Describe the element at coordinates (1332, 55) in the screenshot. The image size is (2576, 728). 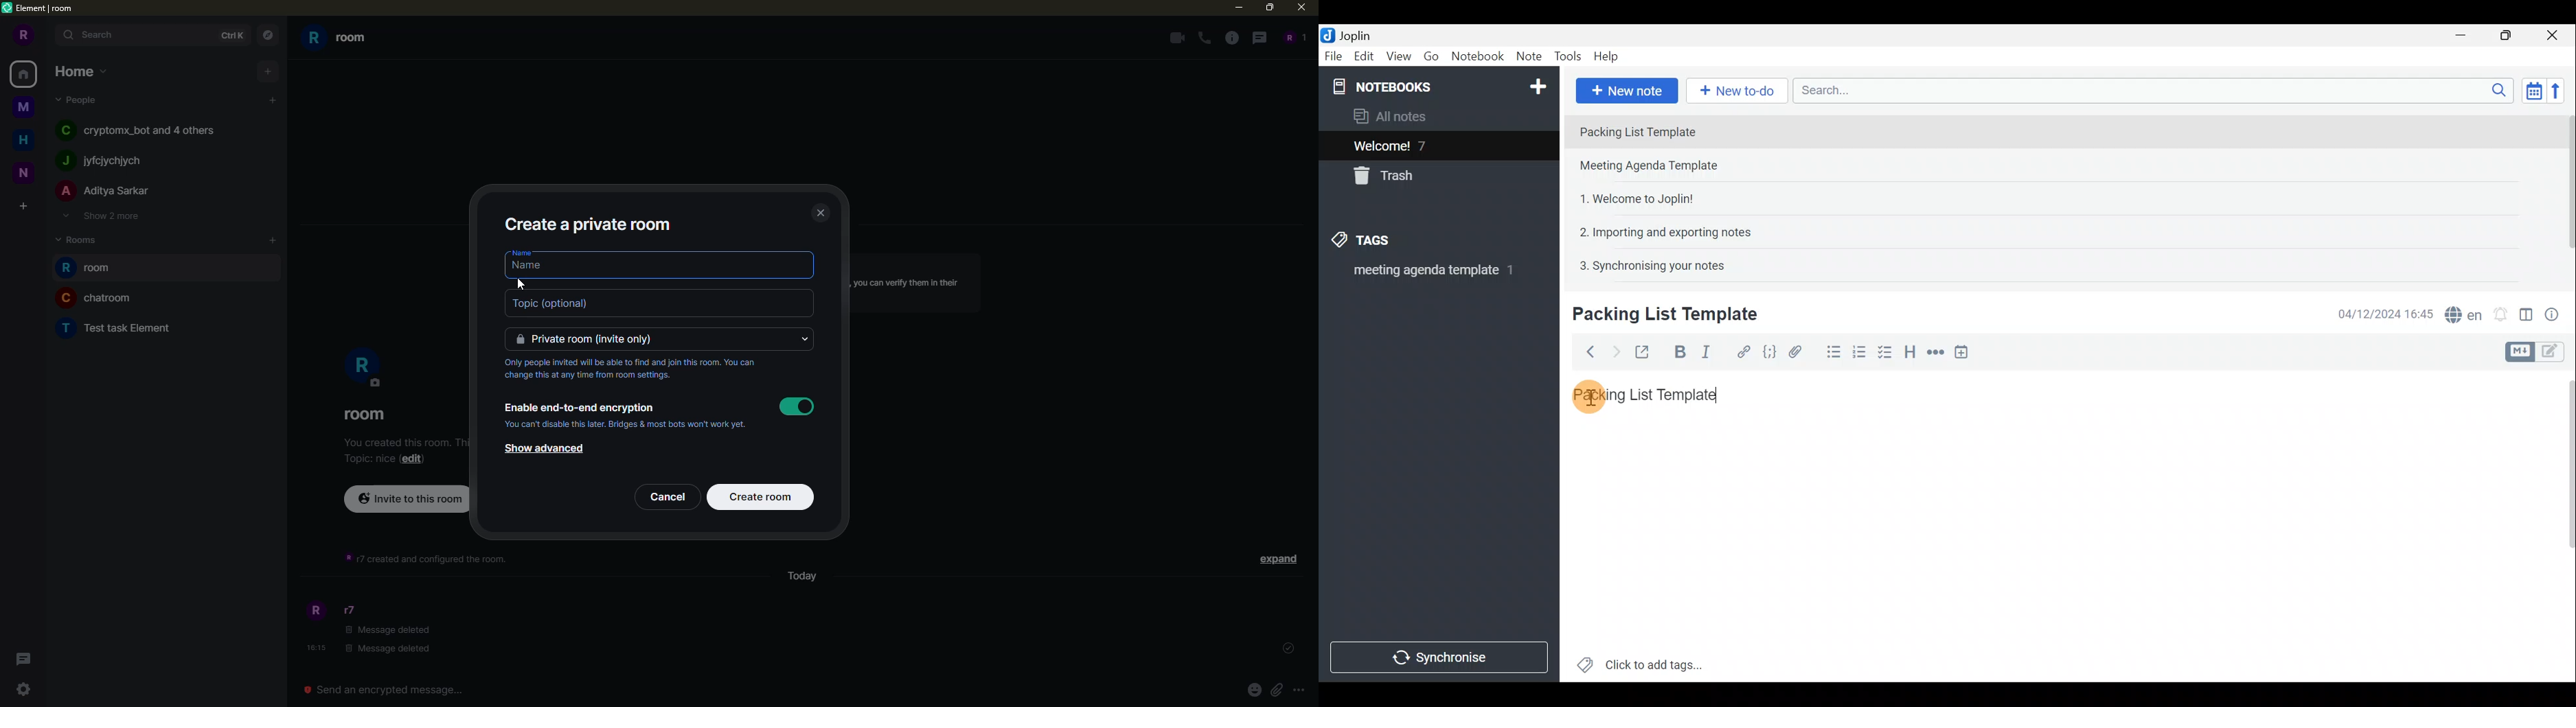
I see `File` at that location.